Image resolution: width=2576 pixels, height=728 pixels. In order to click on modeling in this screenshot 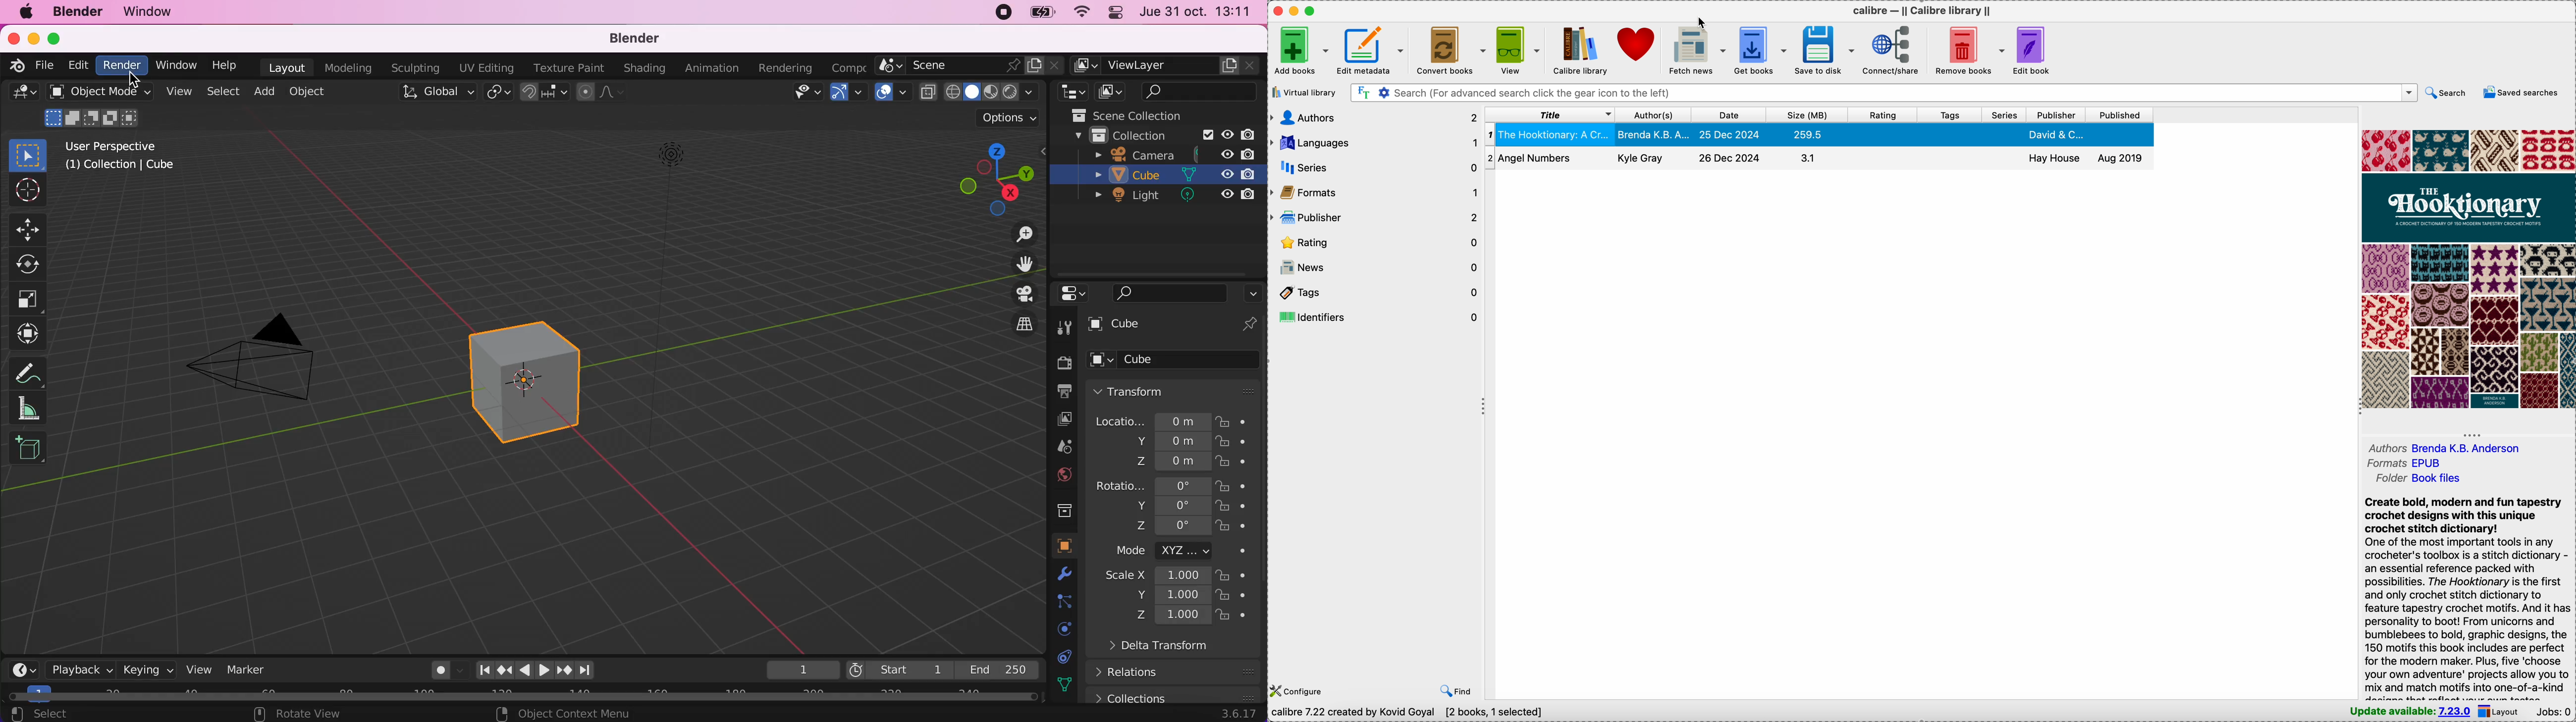, I will do `click(349, 68)`.